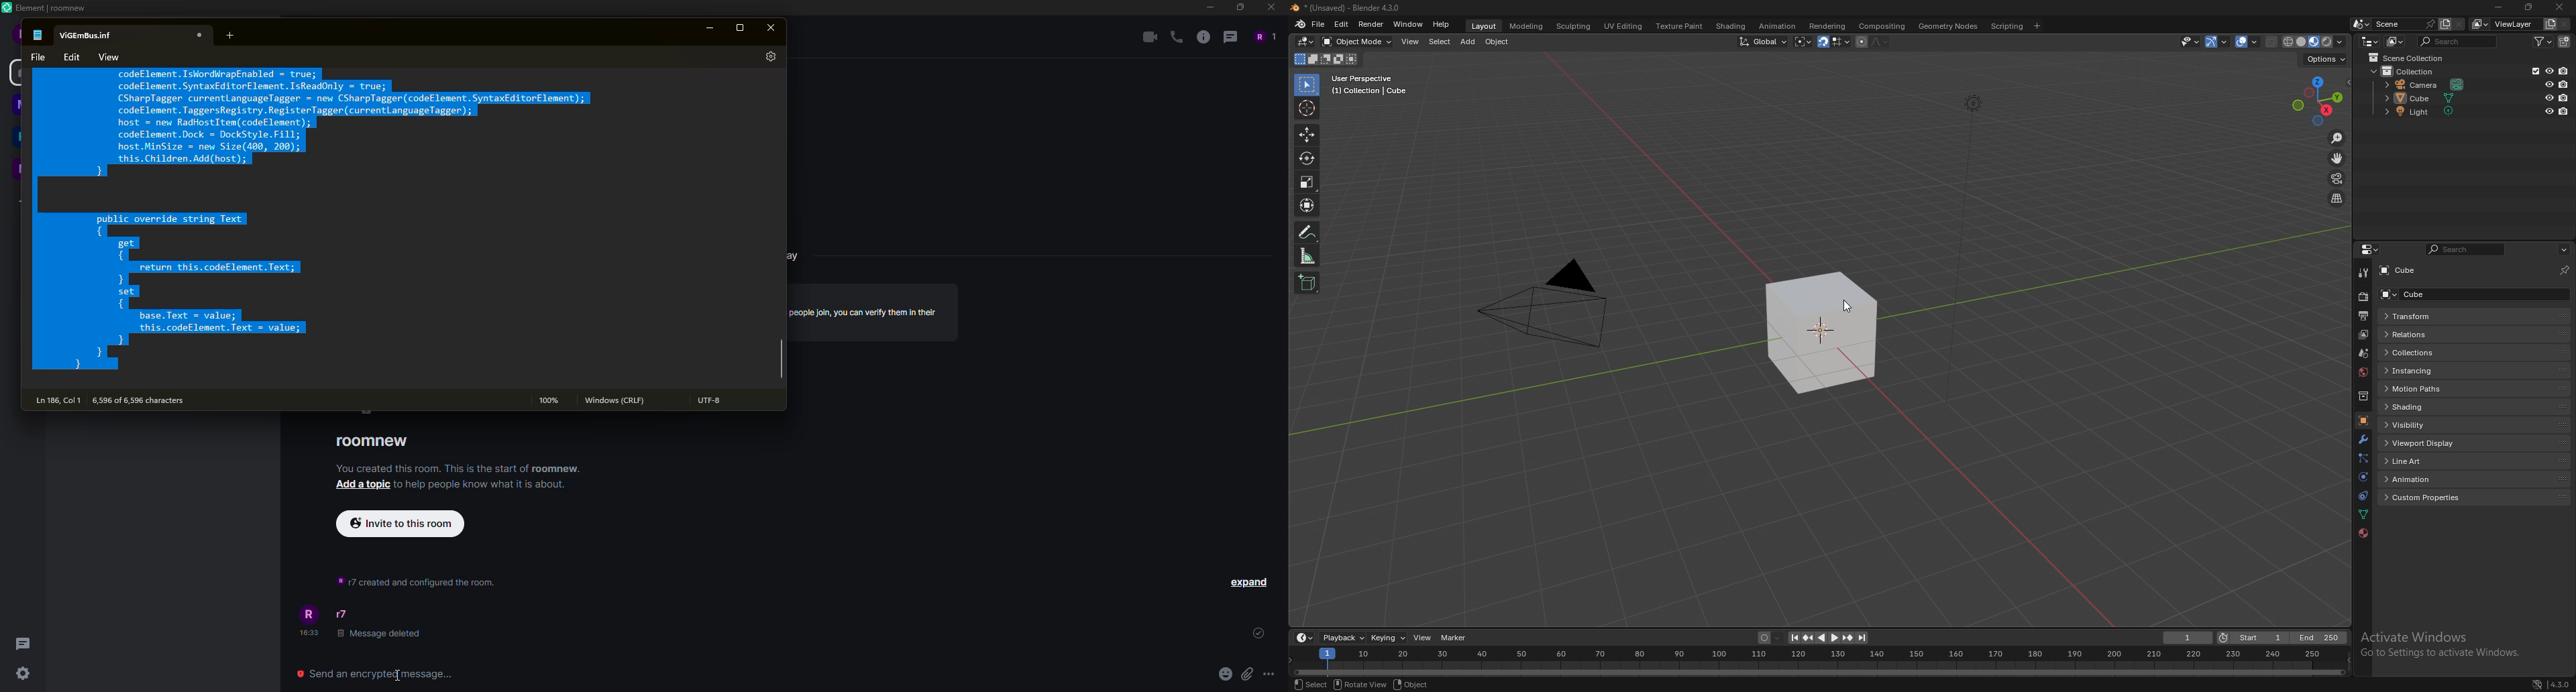  Describe the element at coordinates (617, 400) in the screenshot. I see `windows` at that location.